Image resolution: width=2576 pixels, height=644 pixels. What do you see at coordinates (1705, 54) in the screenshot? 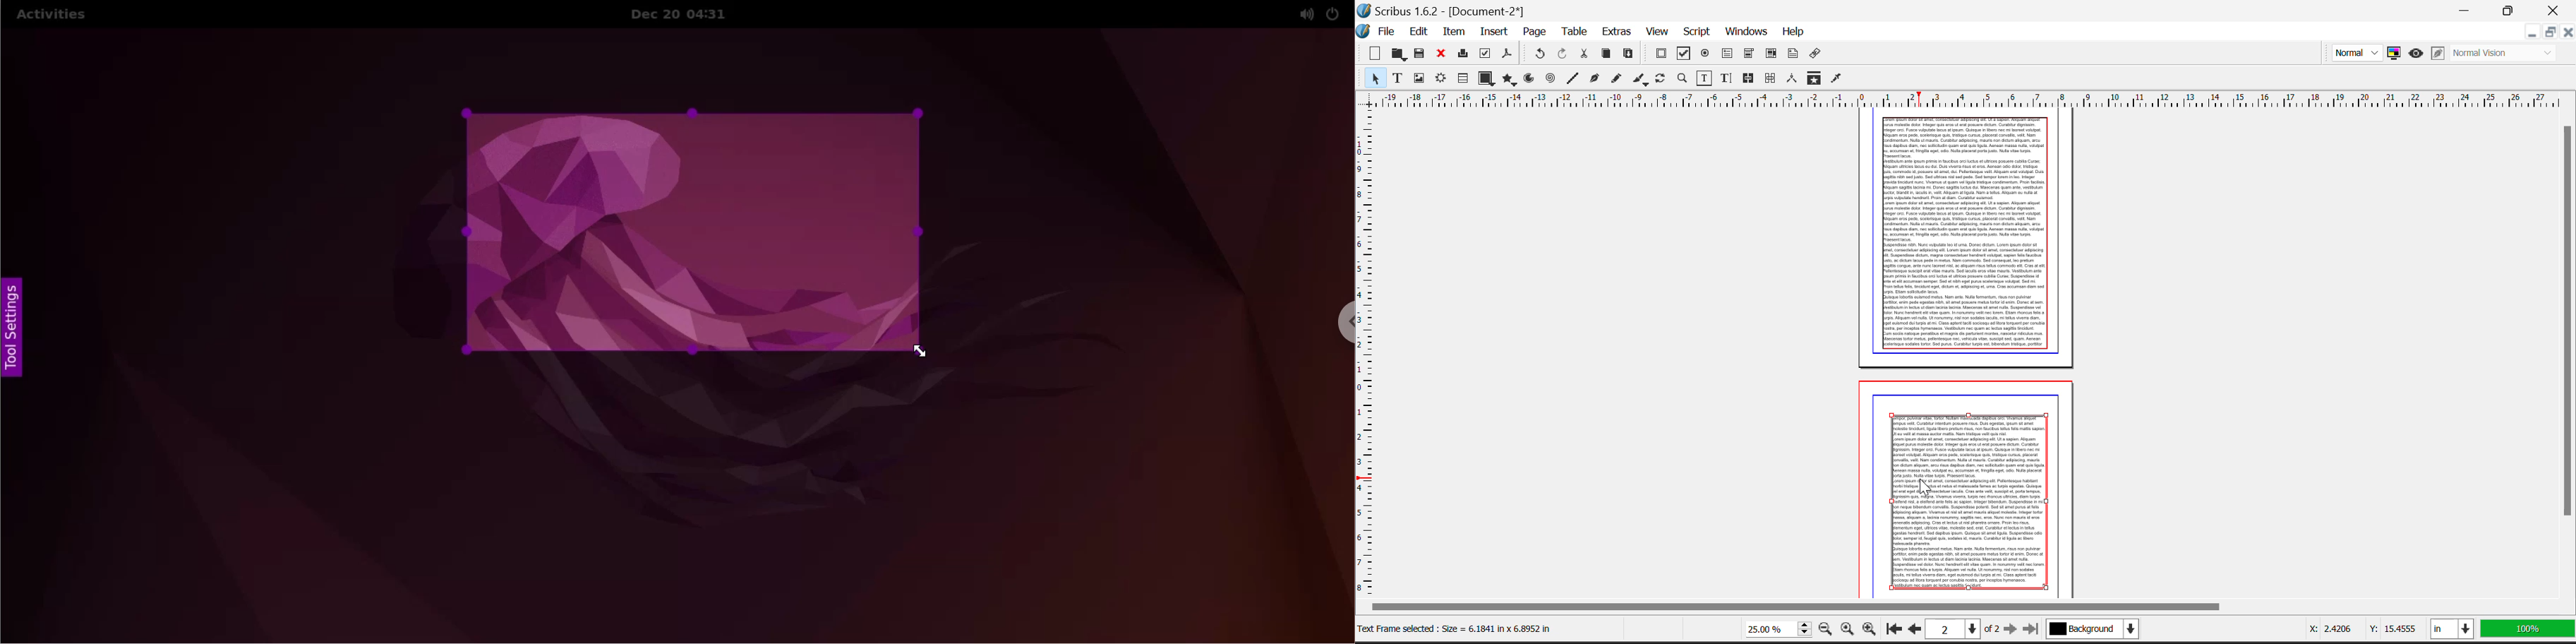
I see `PDF Radio Button` at bounding box center [1705, 54].